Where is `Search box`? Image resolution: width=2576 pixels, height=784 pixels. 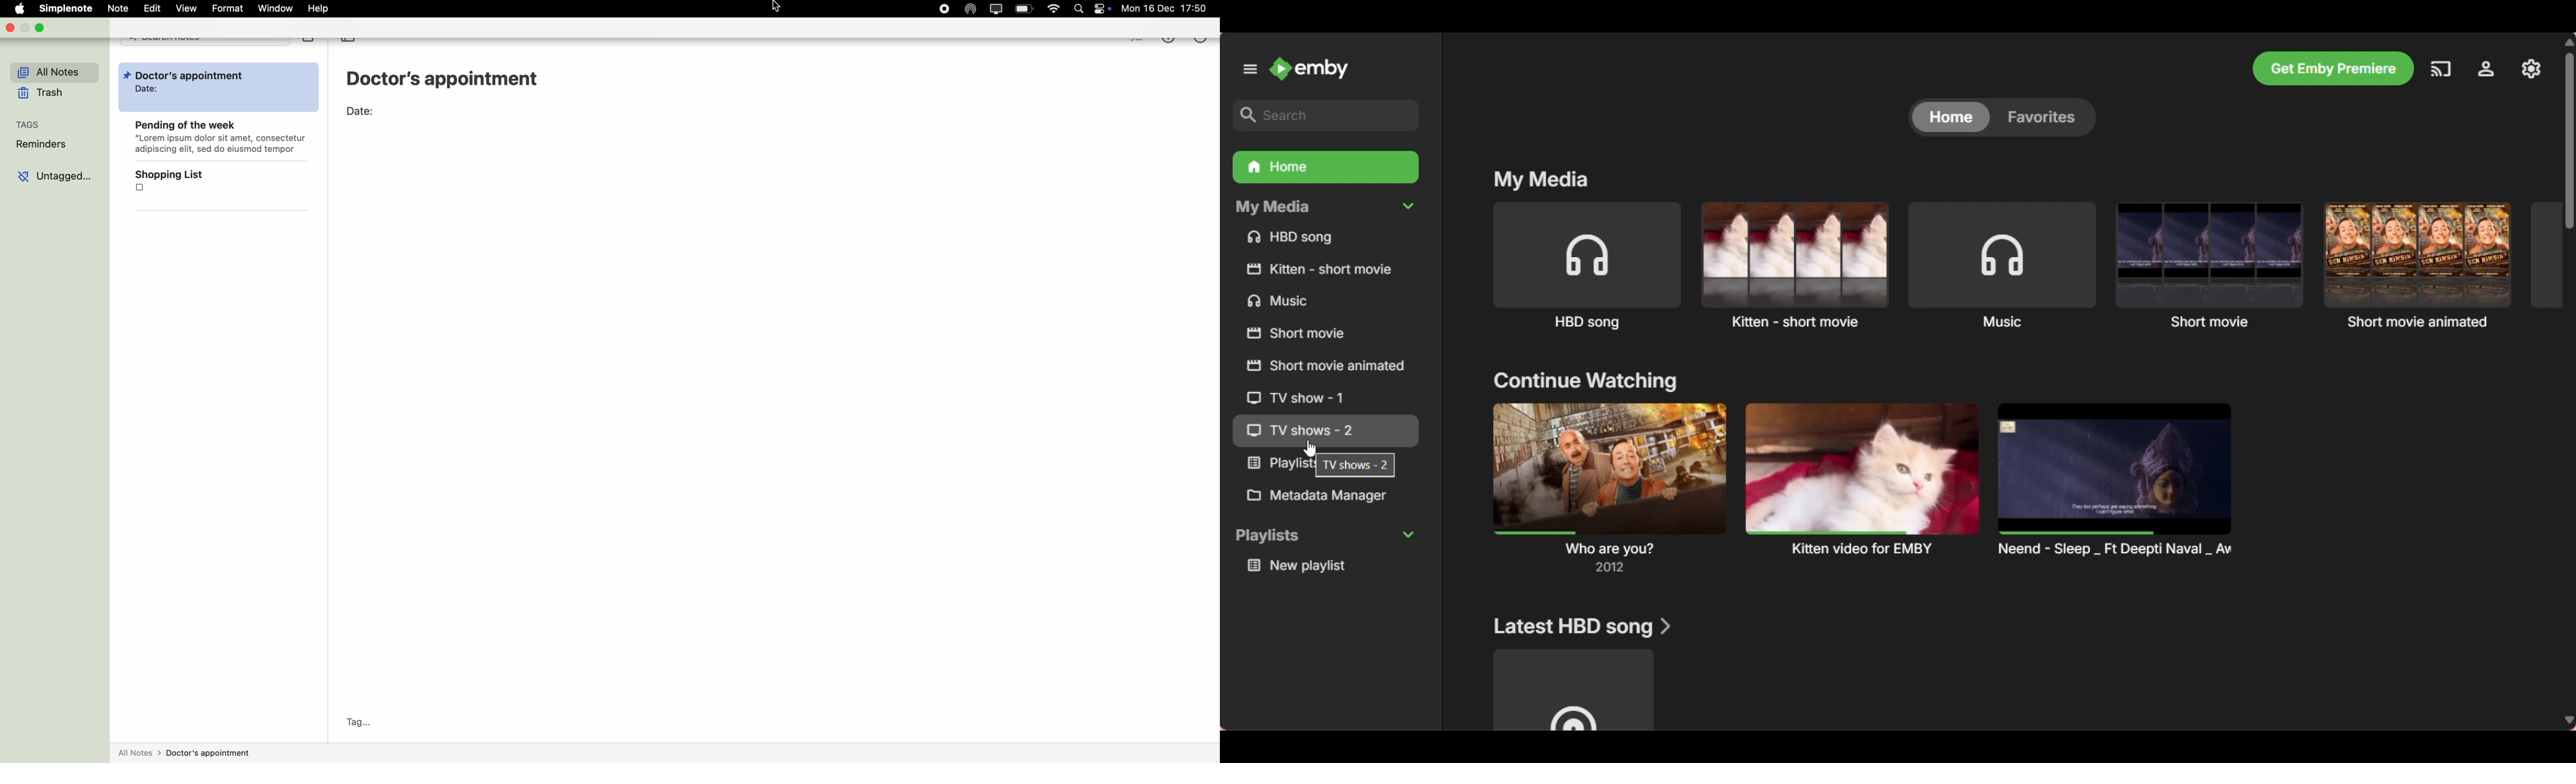 Search box is located at coordinates (1325, 115).